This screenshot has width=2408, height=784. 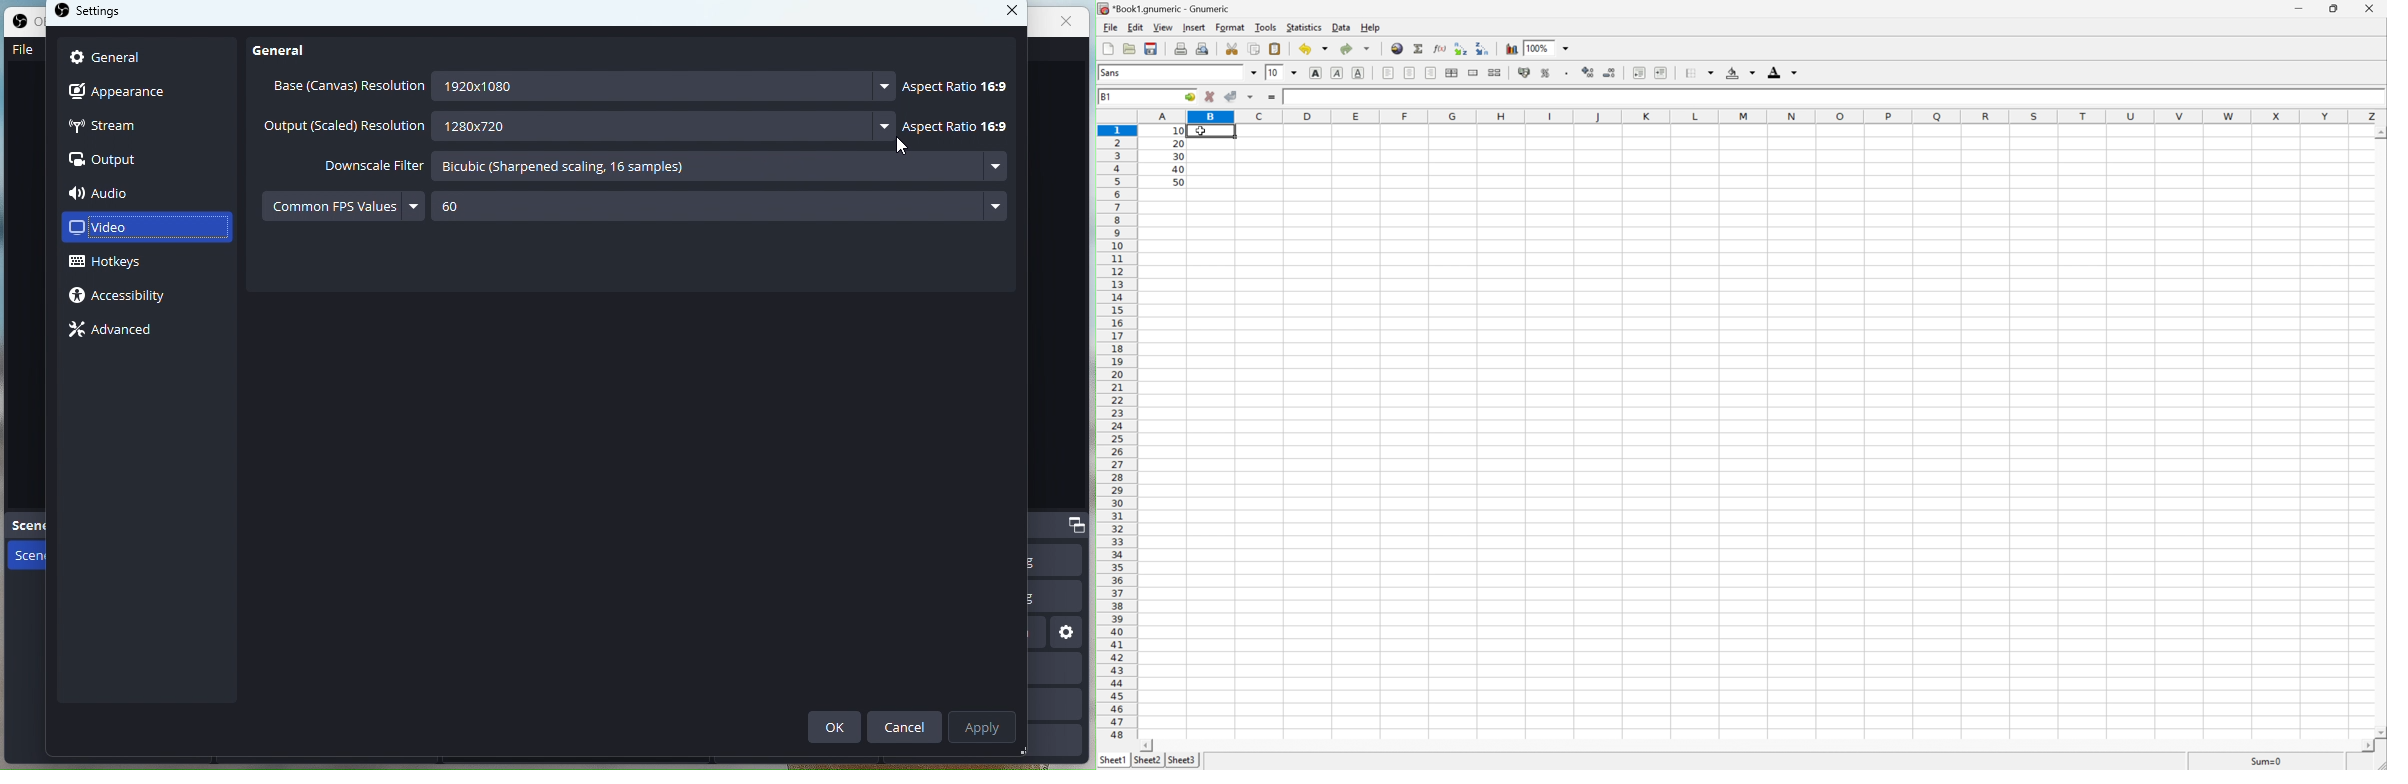 I want to click on 30, so click(x=1179, y=156).